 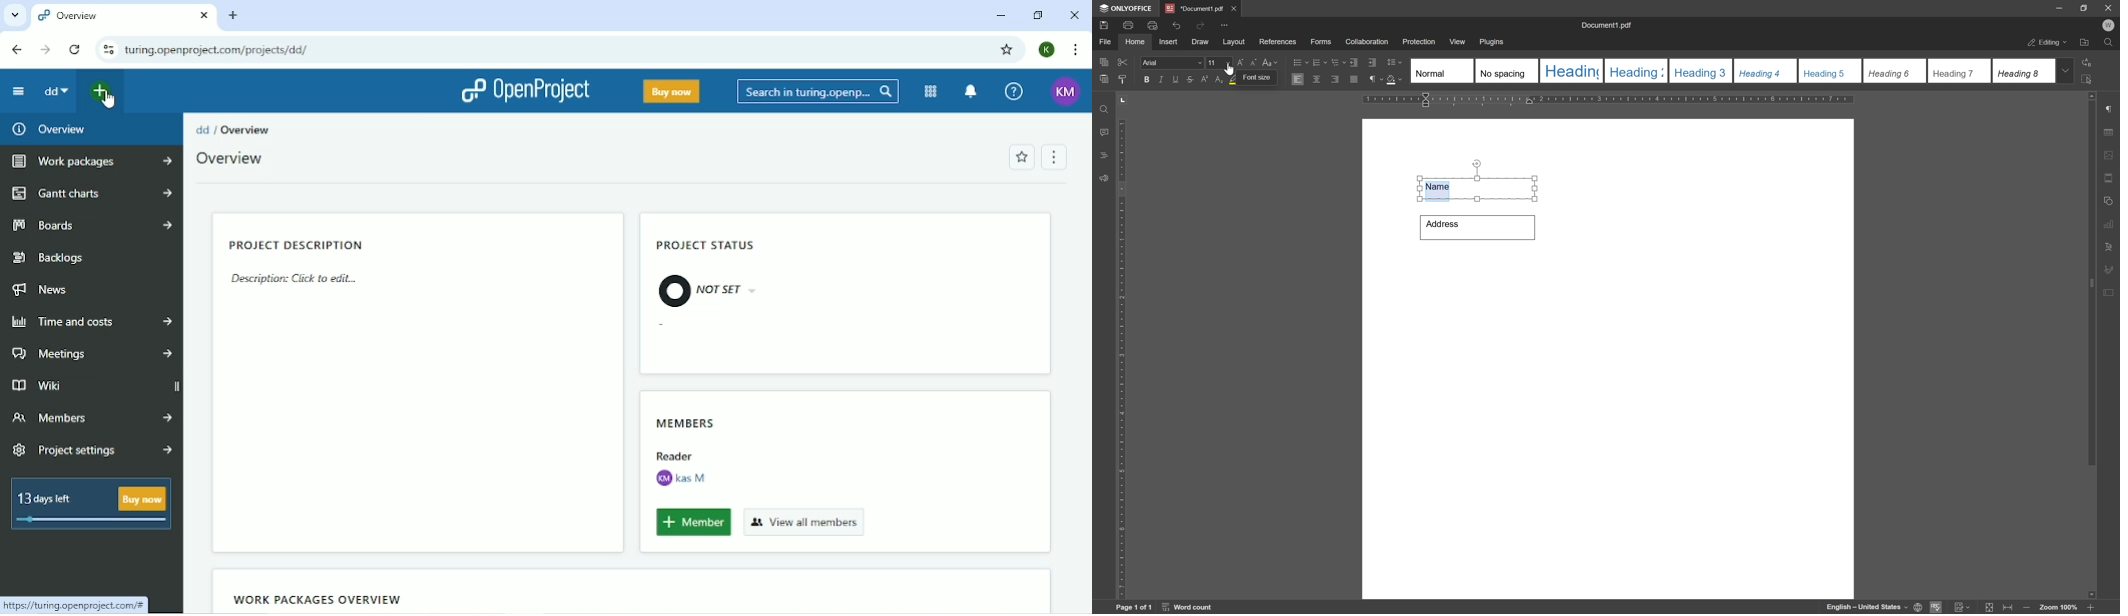 I want to click on decrease indent, so click(x=1353, y=61).